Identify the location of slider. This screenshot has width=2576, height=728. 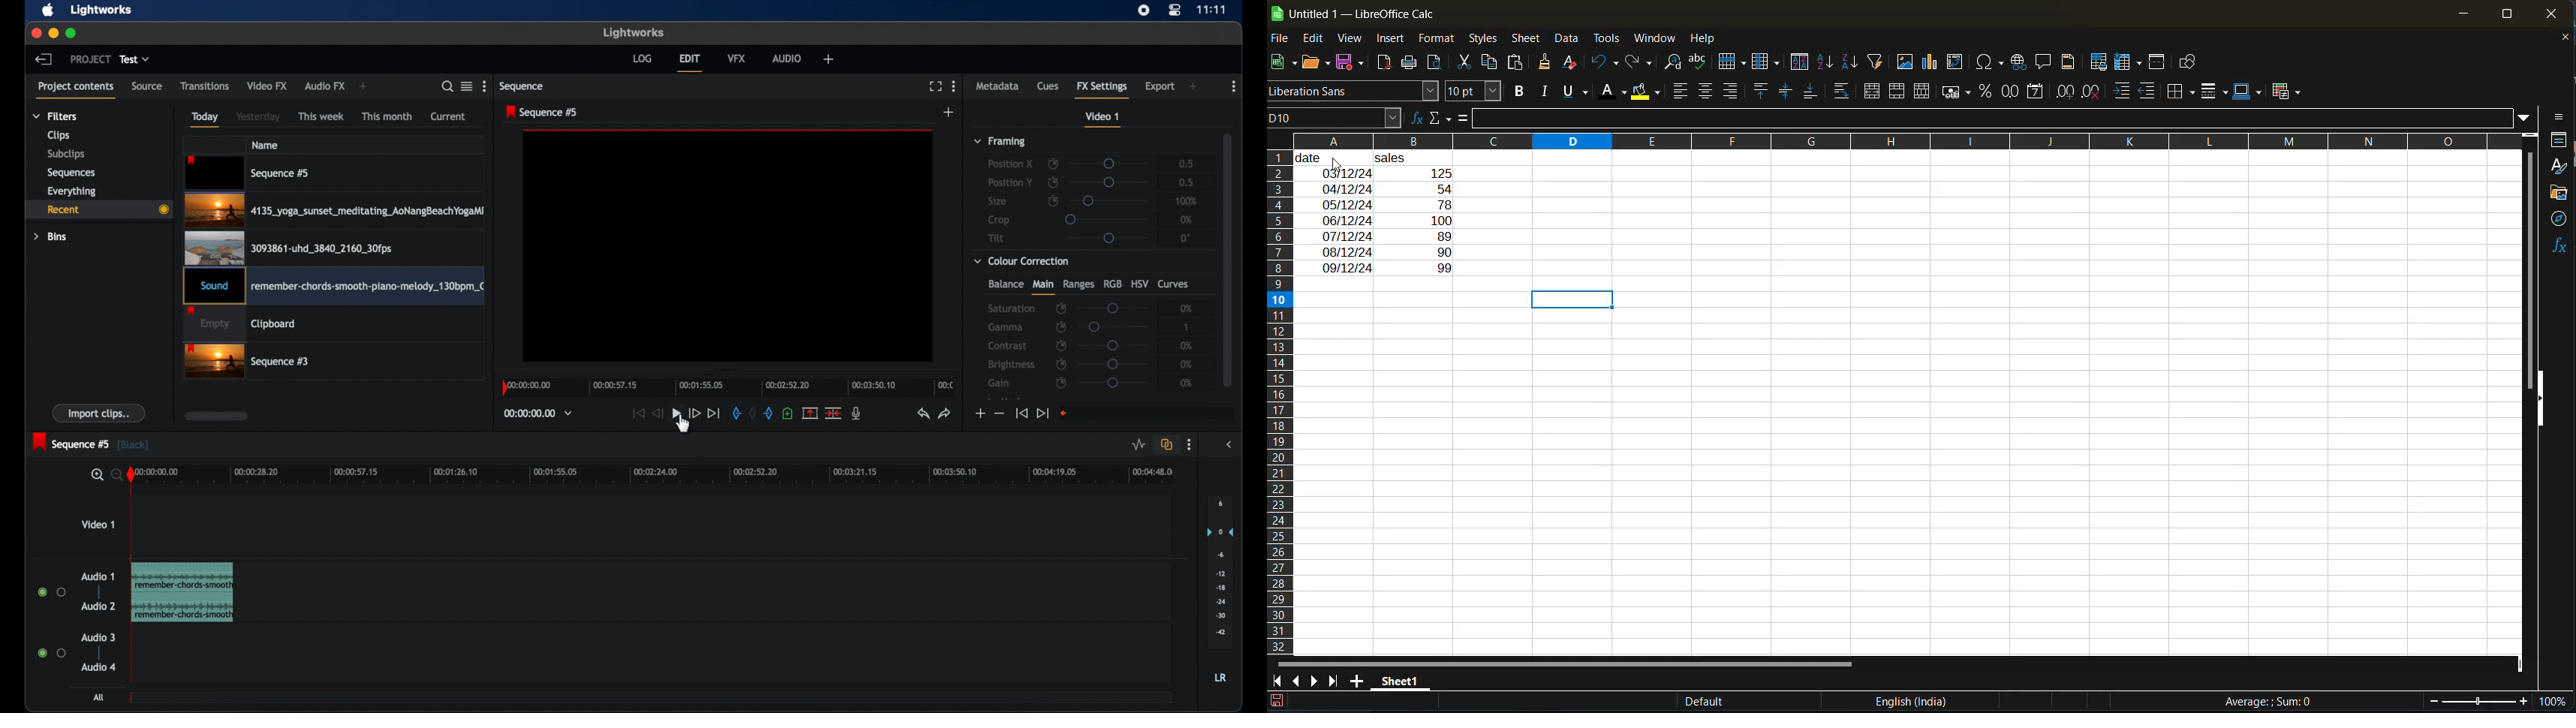
(1113, 383).